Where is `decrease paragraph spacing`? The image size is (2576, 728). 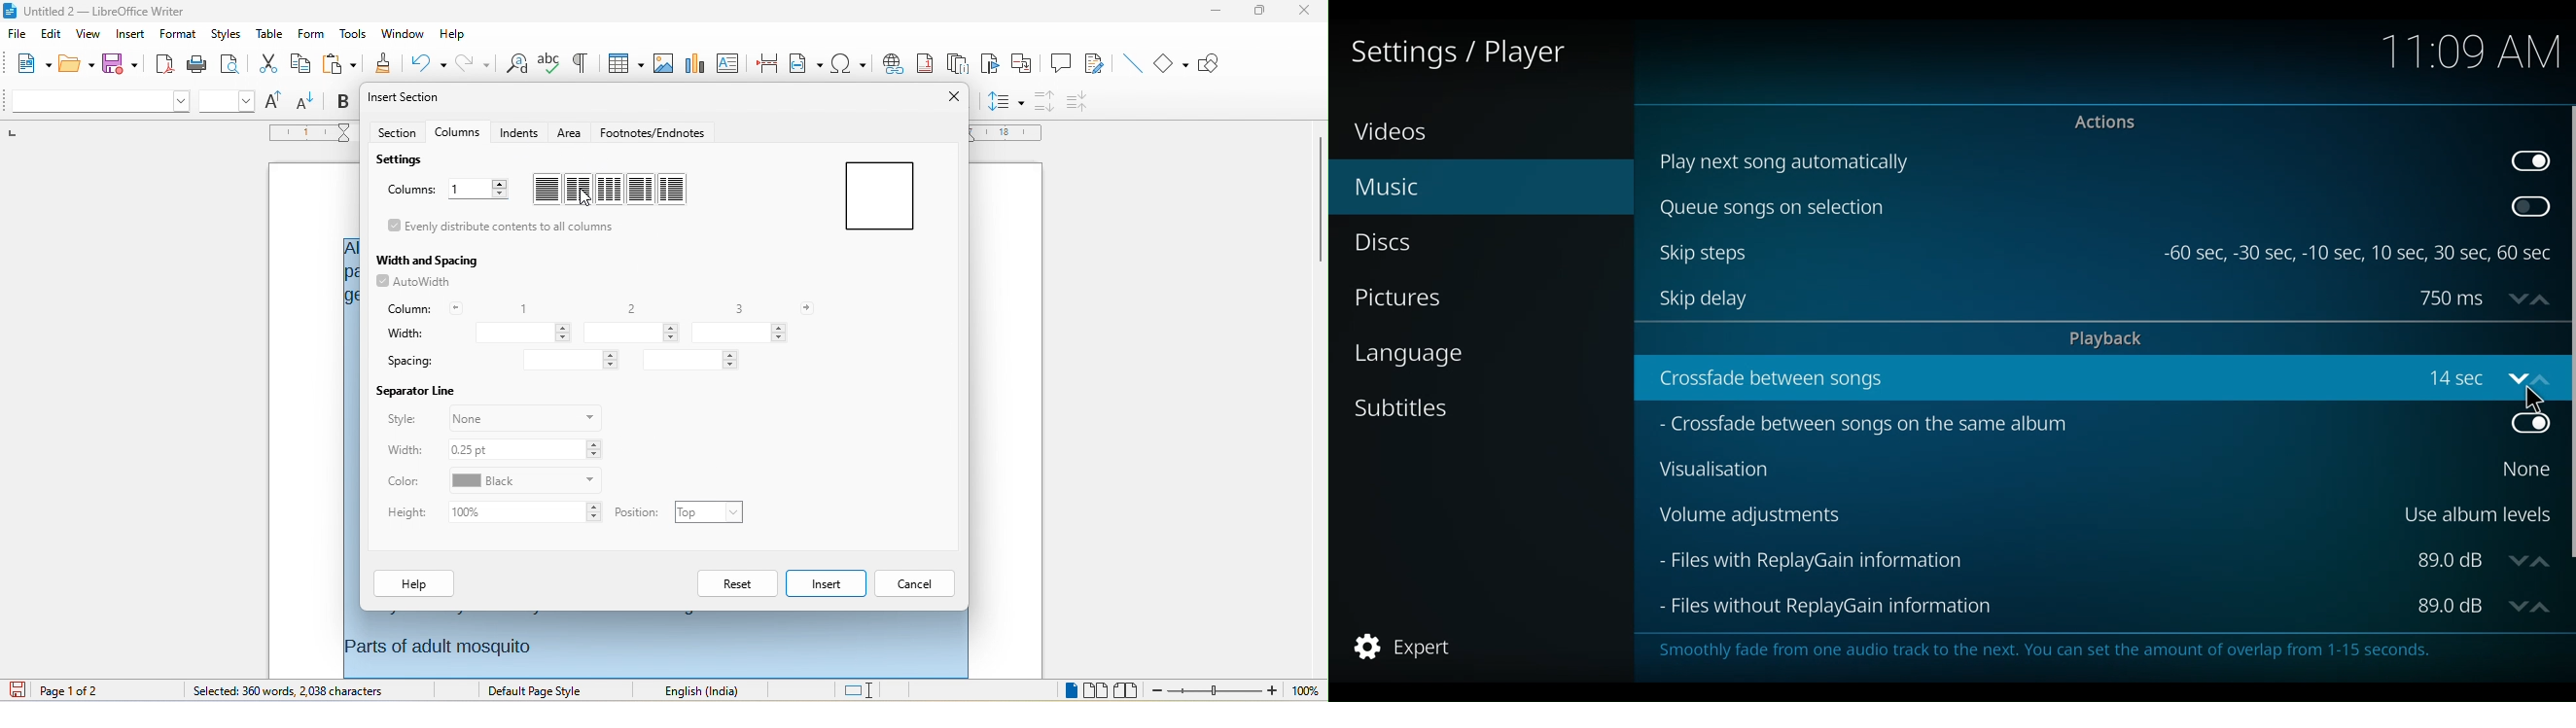
decrease paragraph spacing is located at coordinates (1079, 100).